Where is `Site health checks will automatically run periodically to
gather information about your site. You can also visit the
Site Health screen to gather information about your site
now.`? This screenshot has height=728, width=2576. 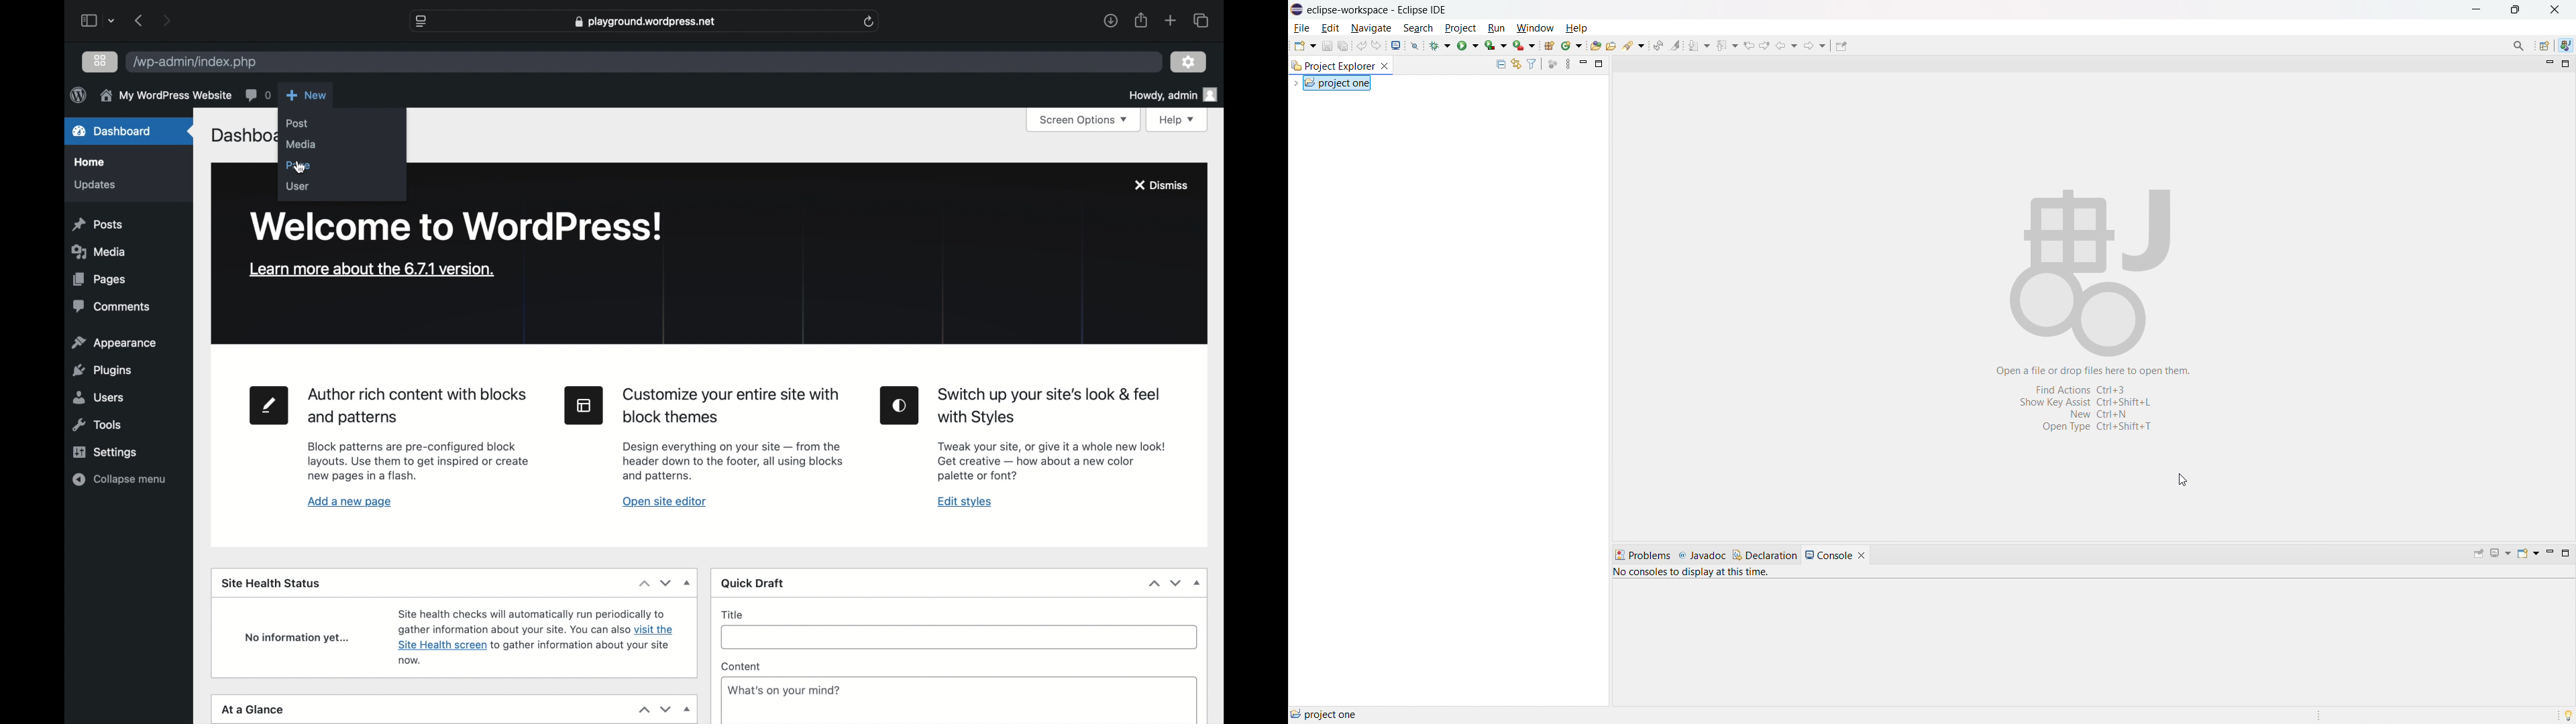
Site health checks will automatically run periodically to
gather information about your site. You can also visit the
Site Health screen to gather information about your site
now. is located at coordinates (542, 637).